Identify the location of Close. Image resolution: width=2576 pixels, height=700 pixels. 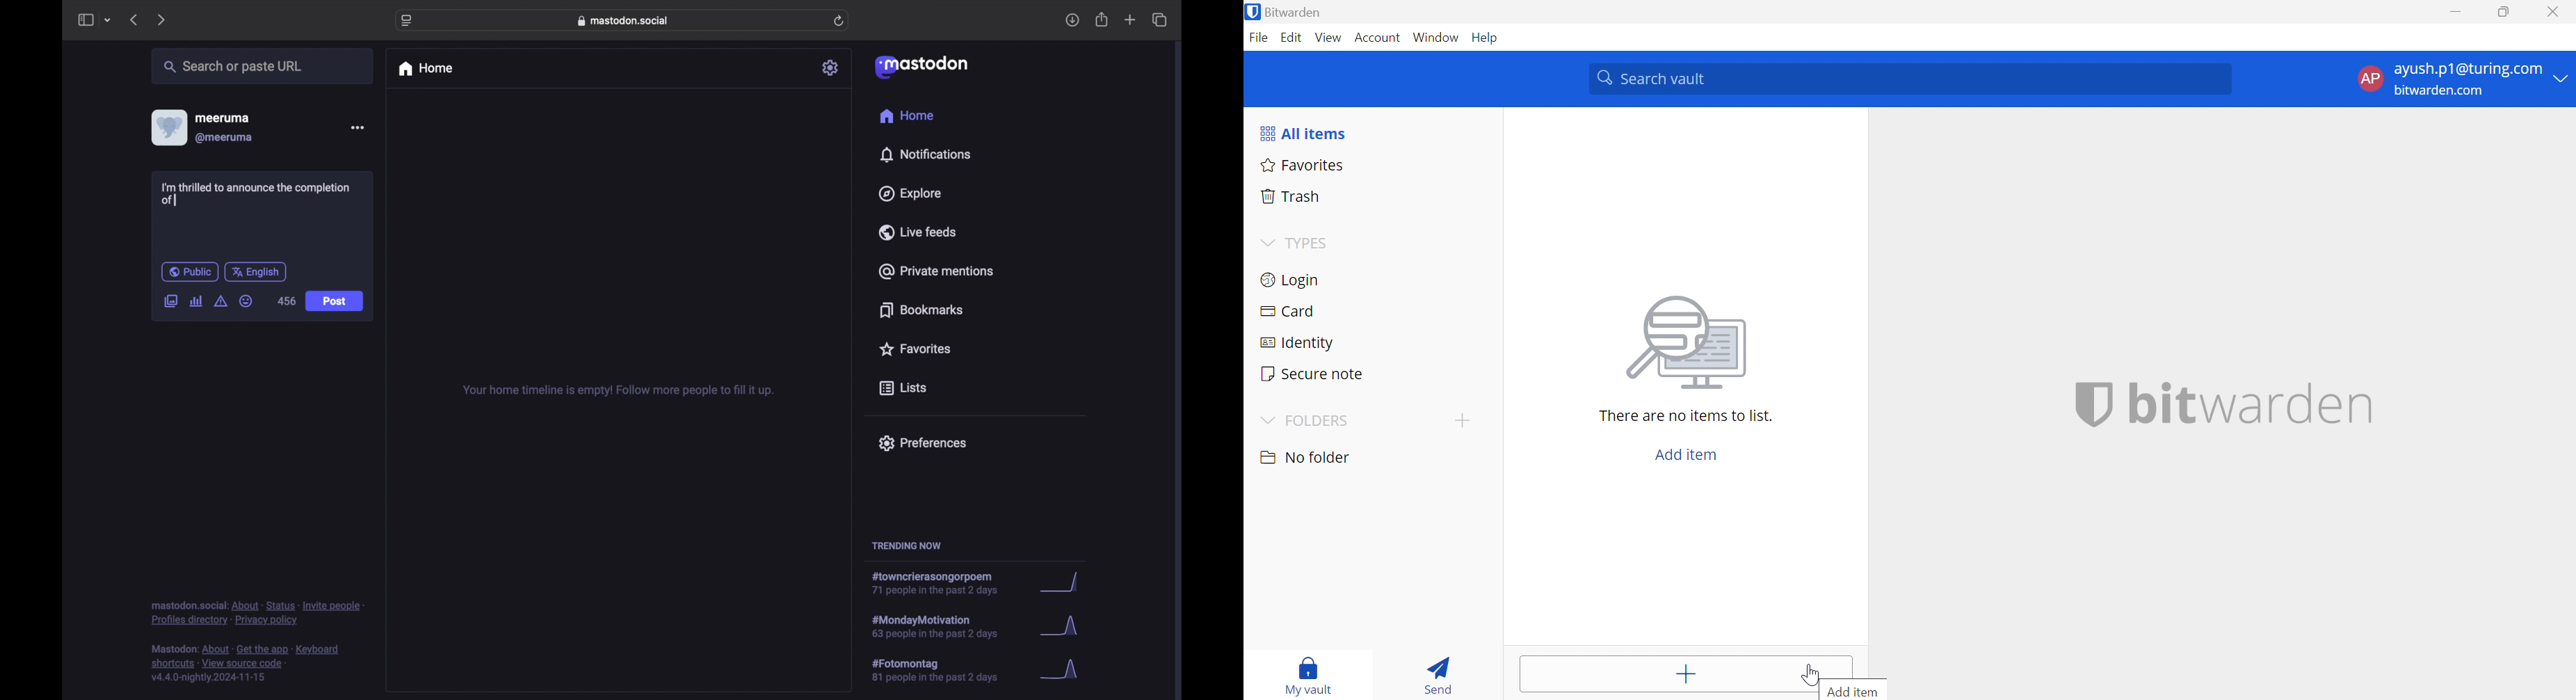
(2552, 12).